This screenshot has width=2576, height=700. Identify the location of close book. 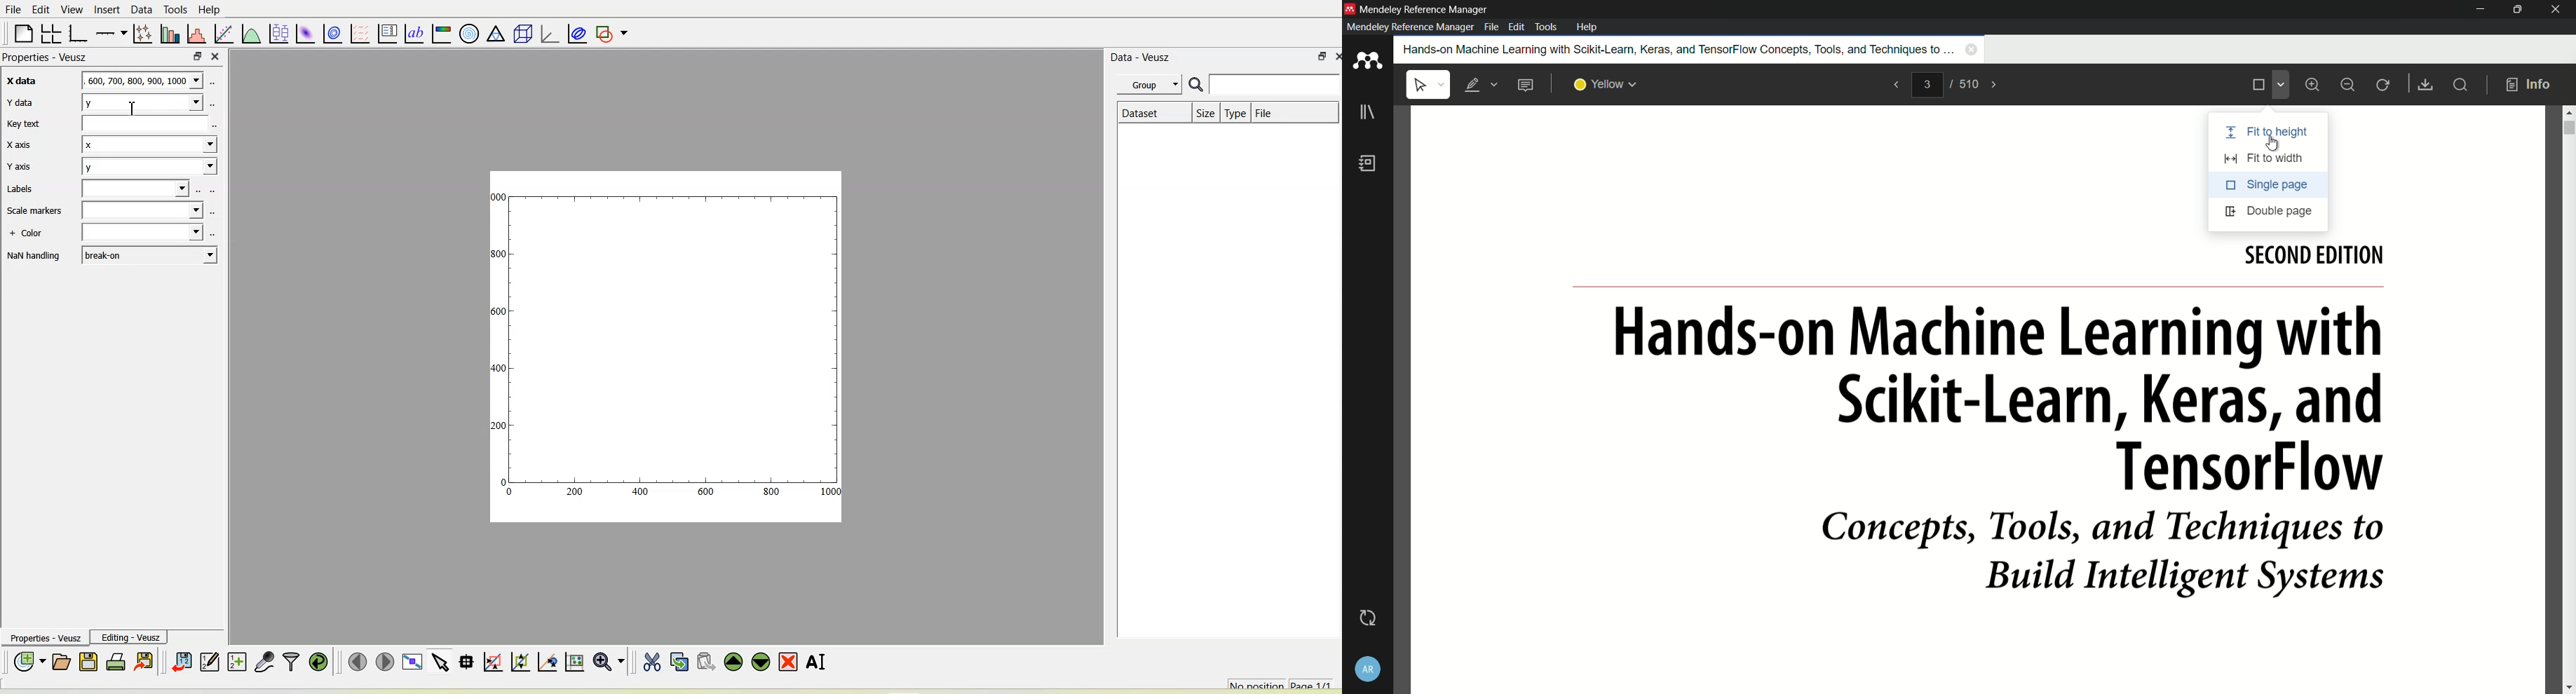
(1972, 49).